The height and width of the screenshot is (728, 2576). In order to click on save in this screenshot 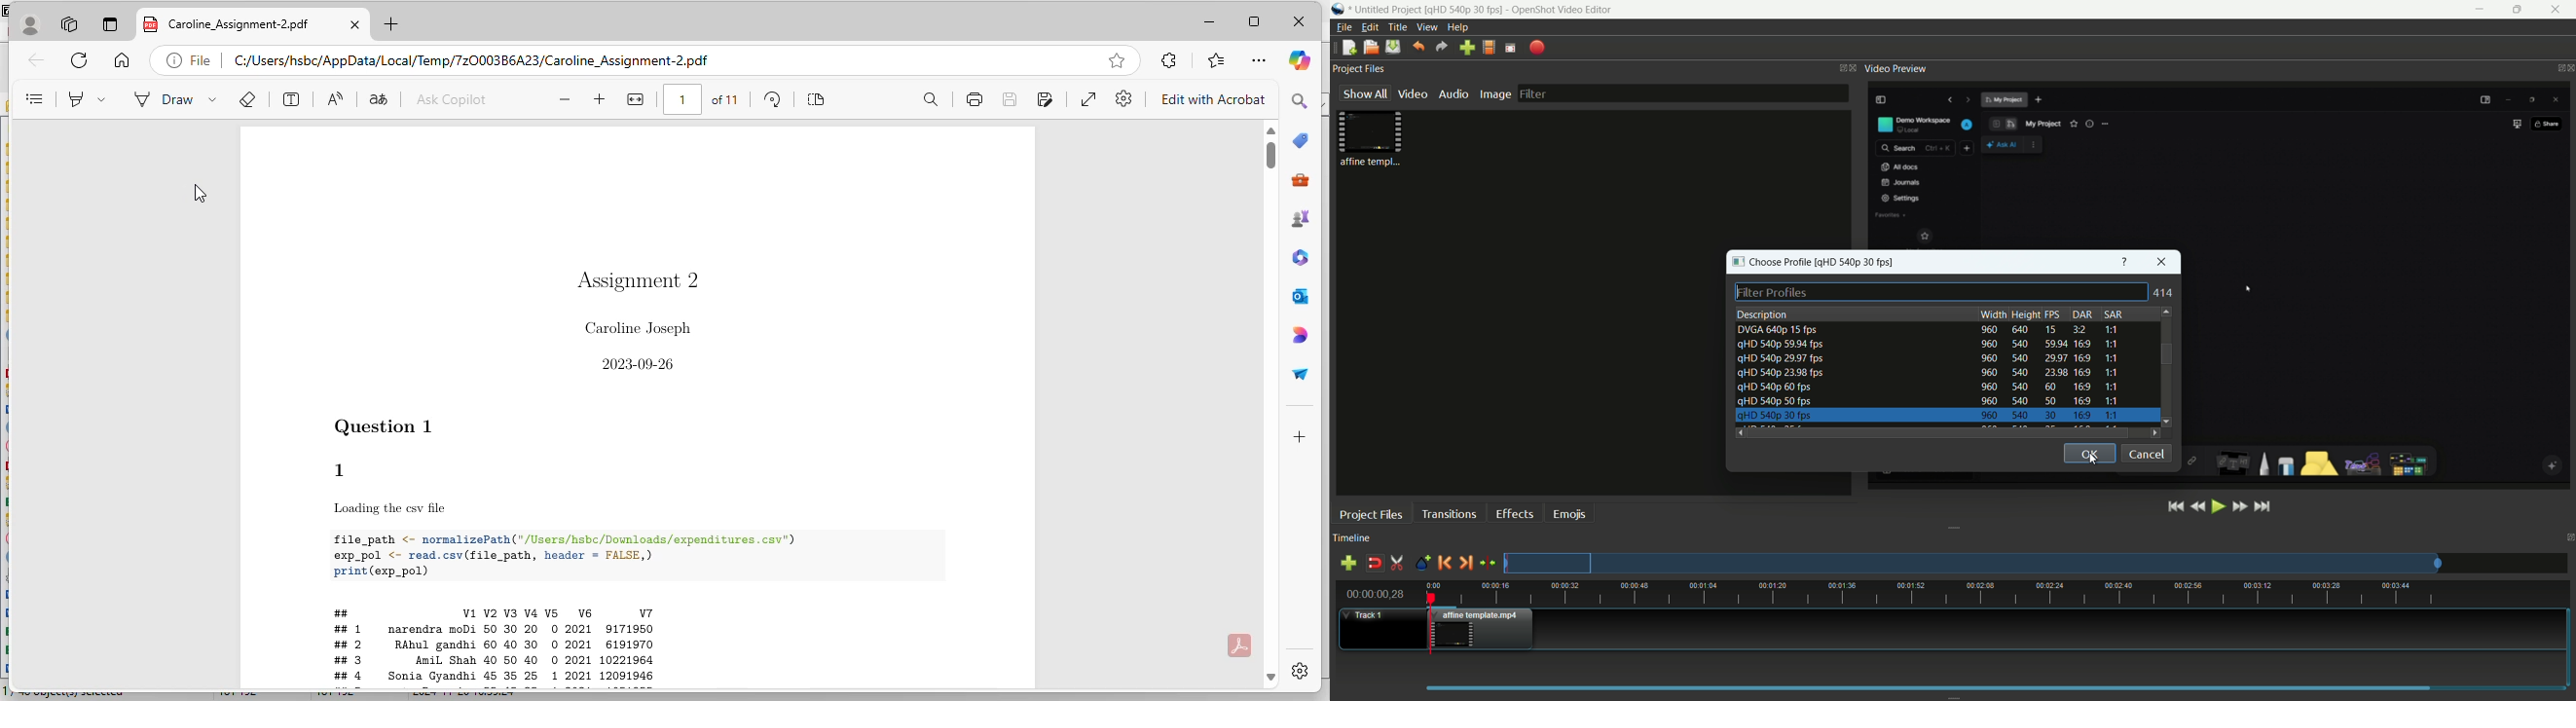, I will do `click(1010, 98)`.